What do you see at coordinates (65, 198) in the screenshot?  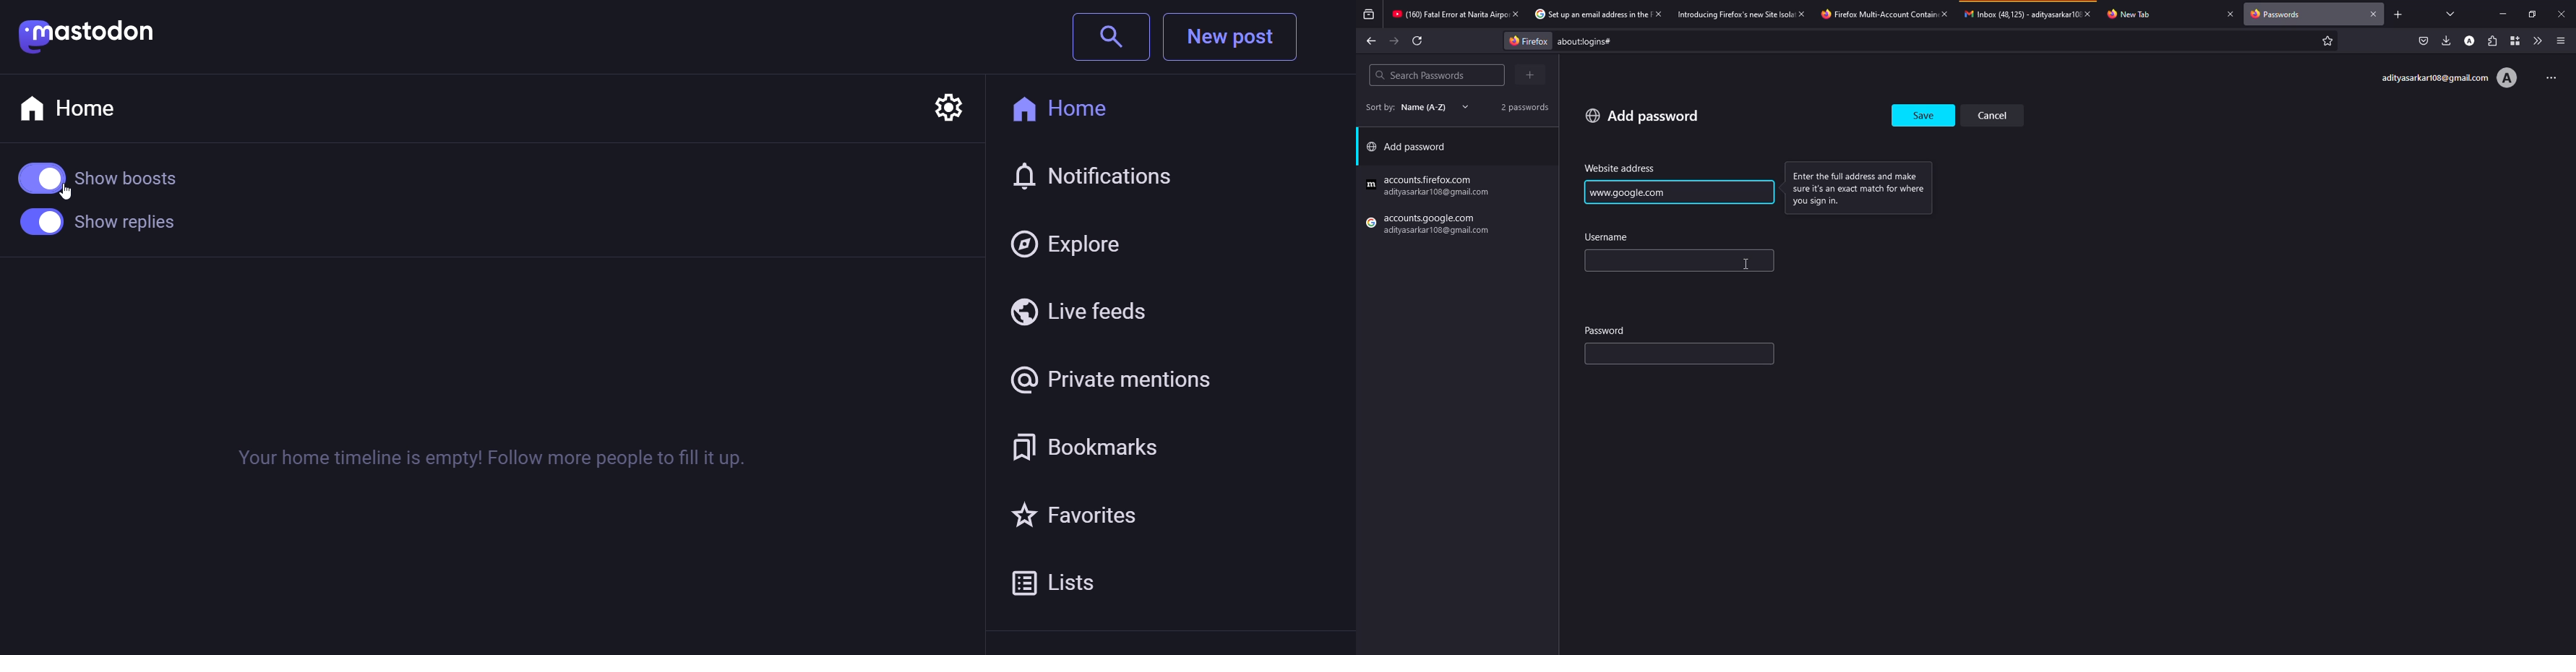 I see `Cursor` at bounding box center [65, 198].